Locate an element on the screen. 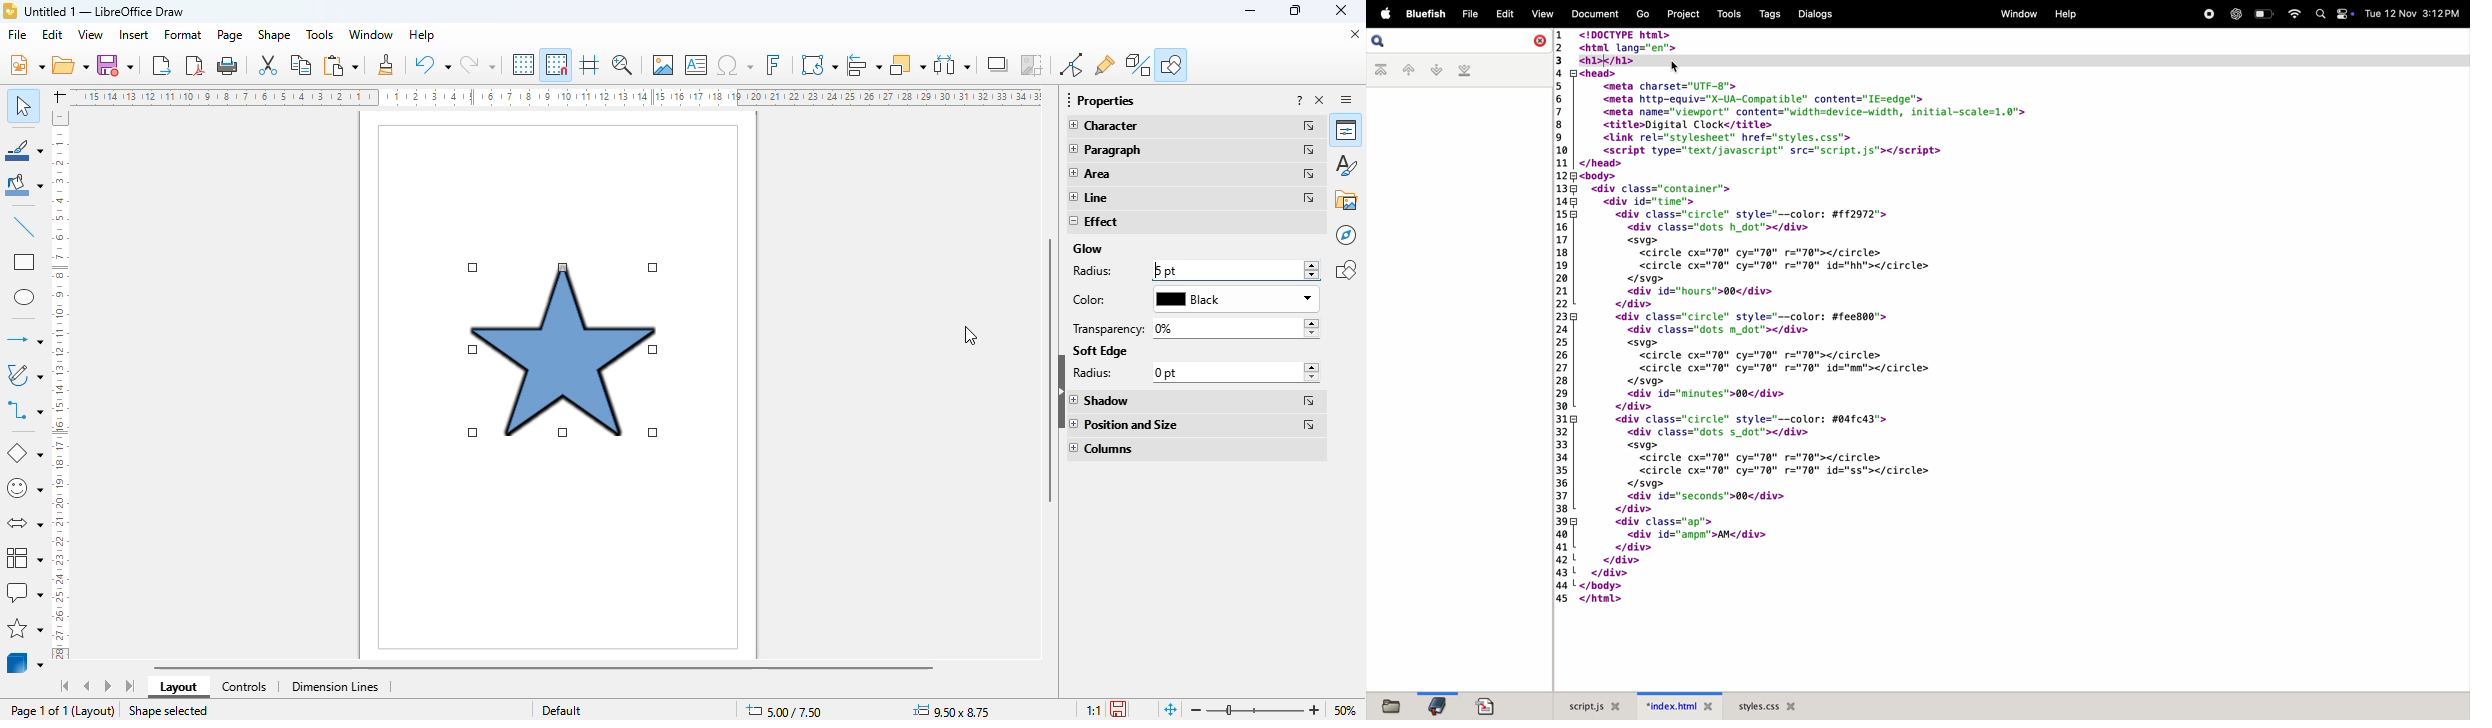 The width and height of the screenshot is (2492, 728). radius is located at coordinates (1106, 375).